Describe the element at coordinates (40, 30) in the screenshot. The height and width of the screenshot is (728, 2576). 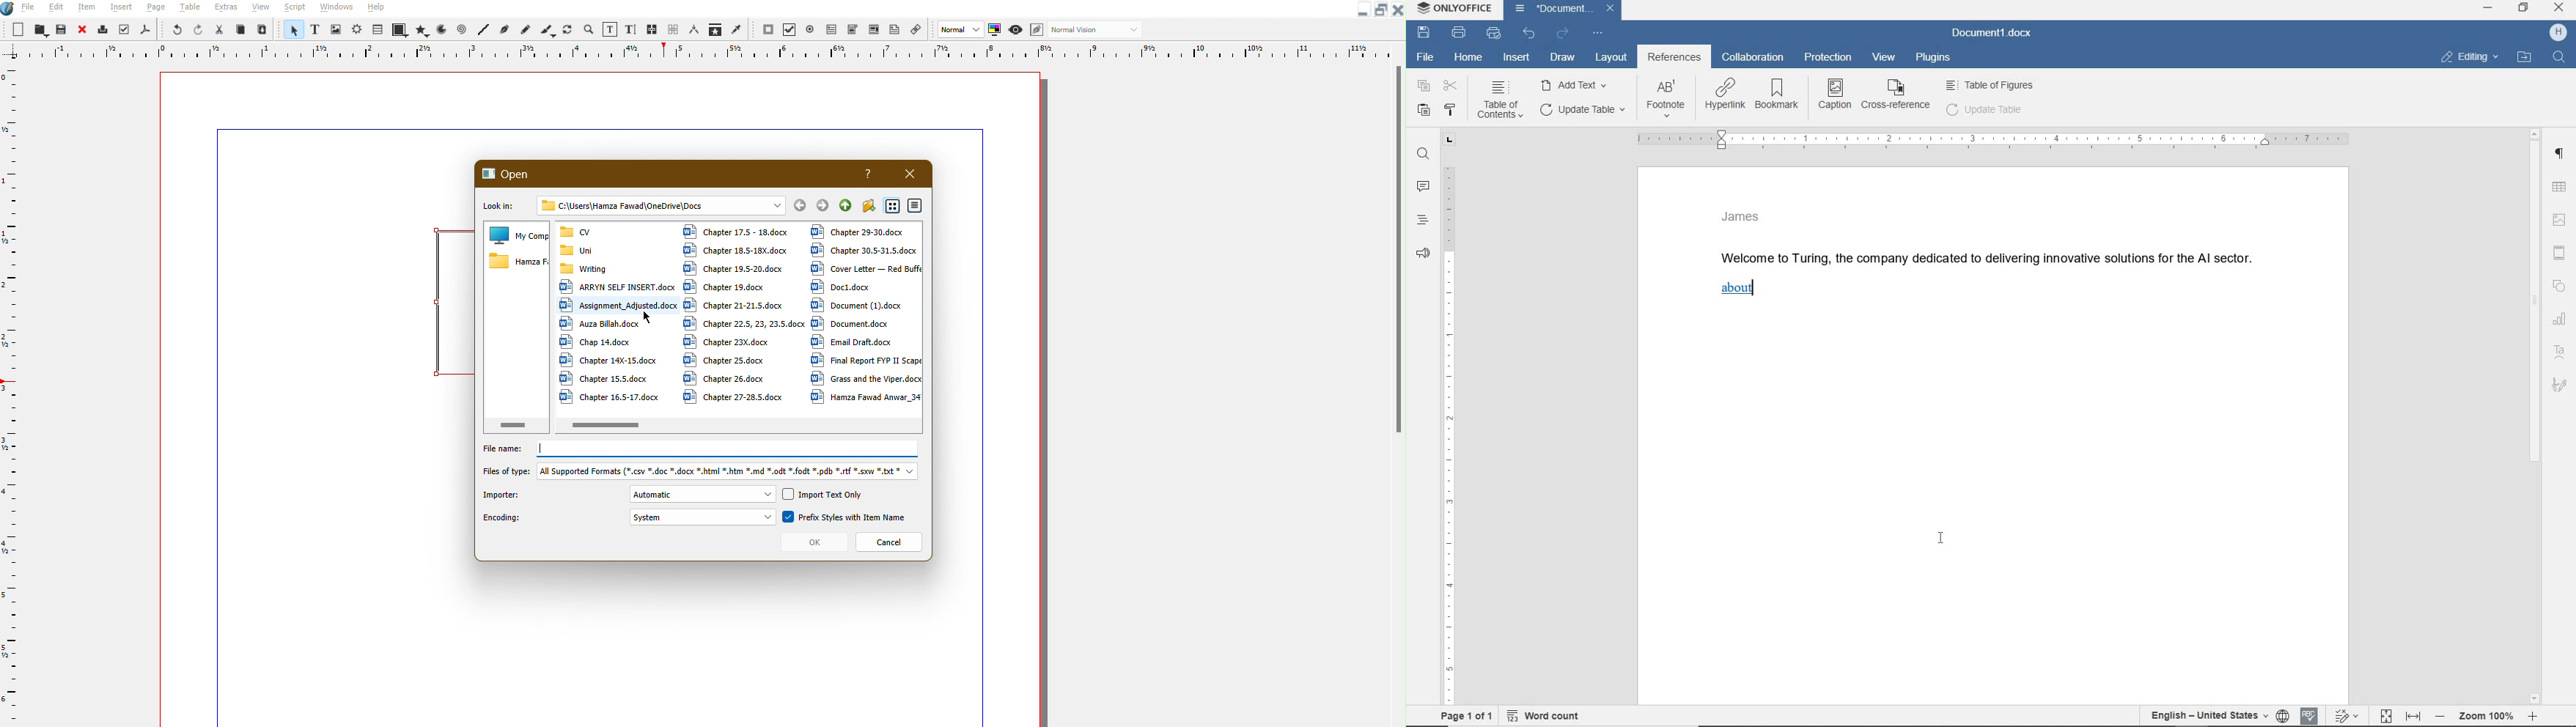
I see `Open` at that location.